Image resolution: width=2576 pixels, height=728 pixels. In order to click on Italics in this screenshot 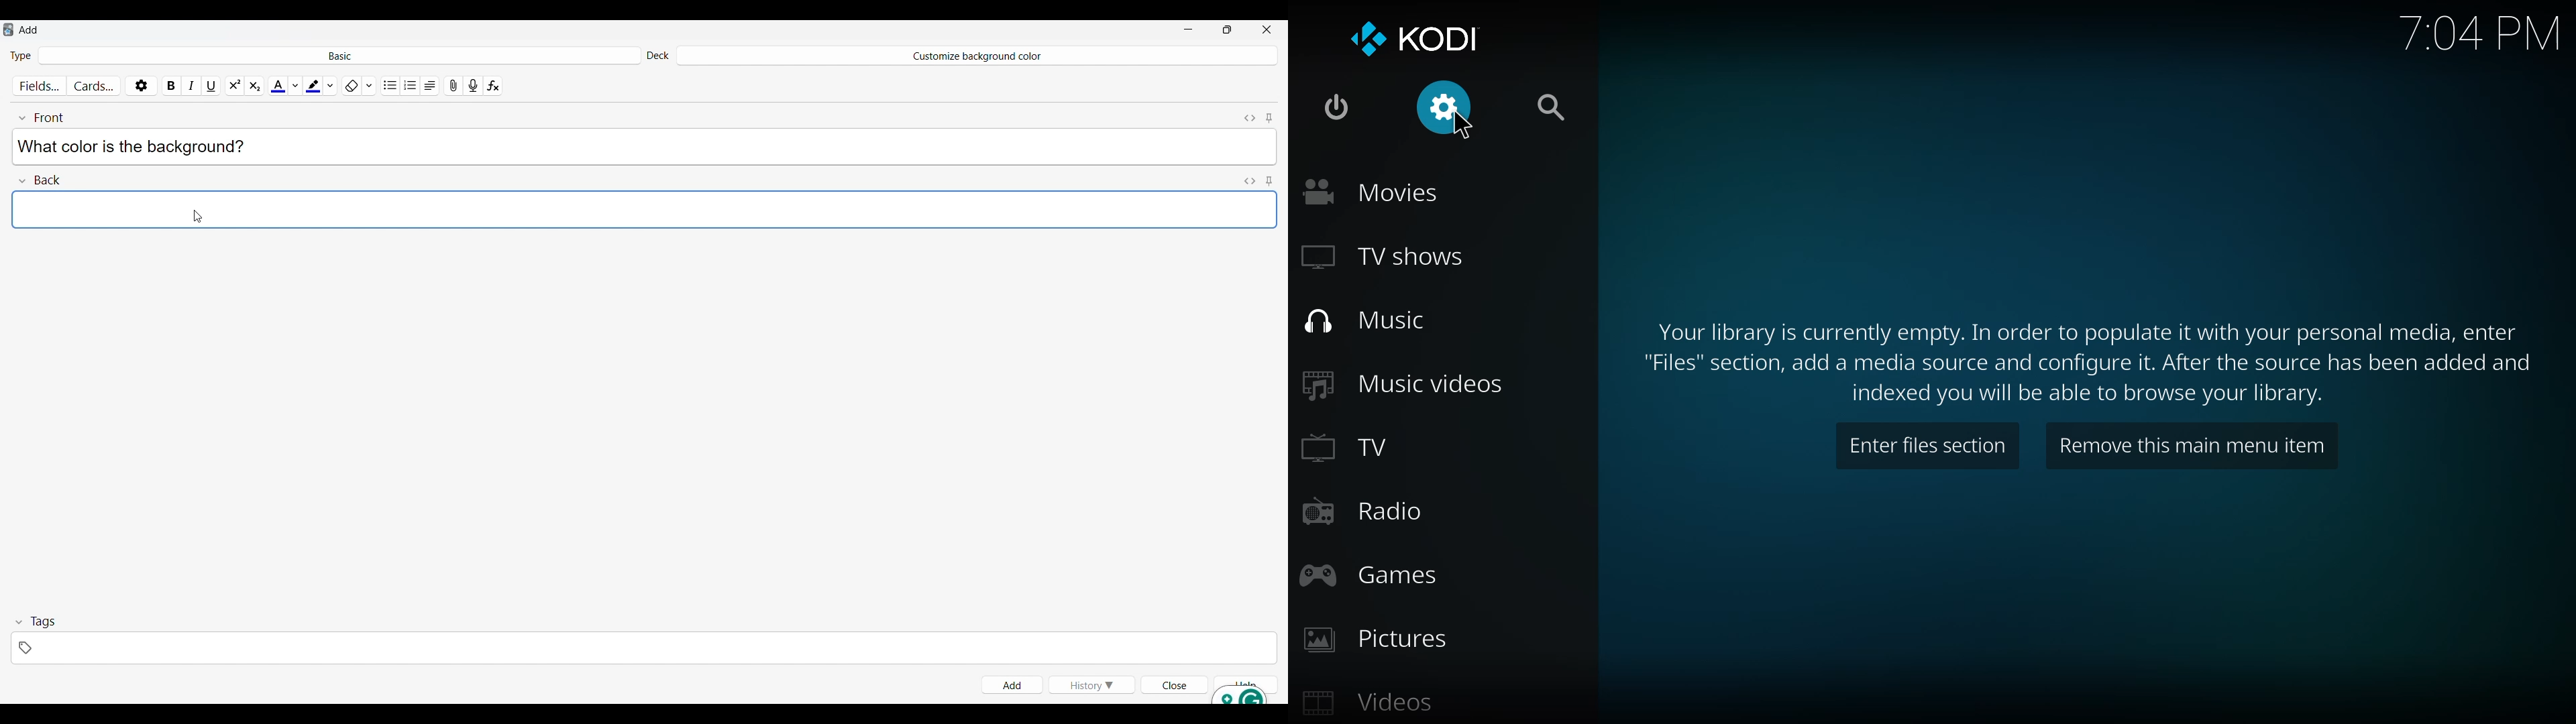, I will do `click(192, 84)`.